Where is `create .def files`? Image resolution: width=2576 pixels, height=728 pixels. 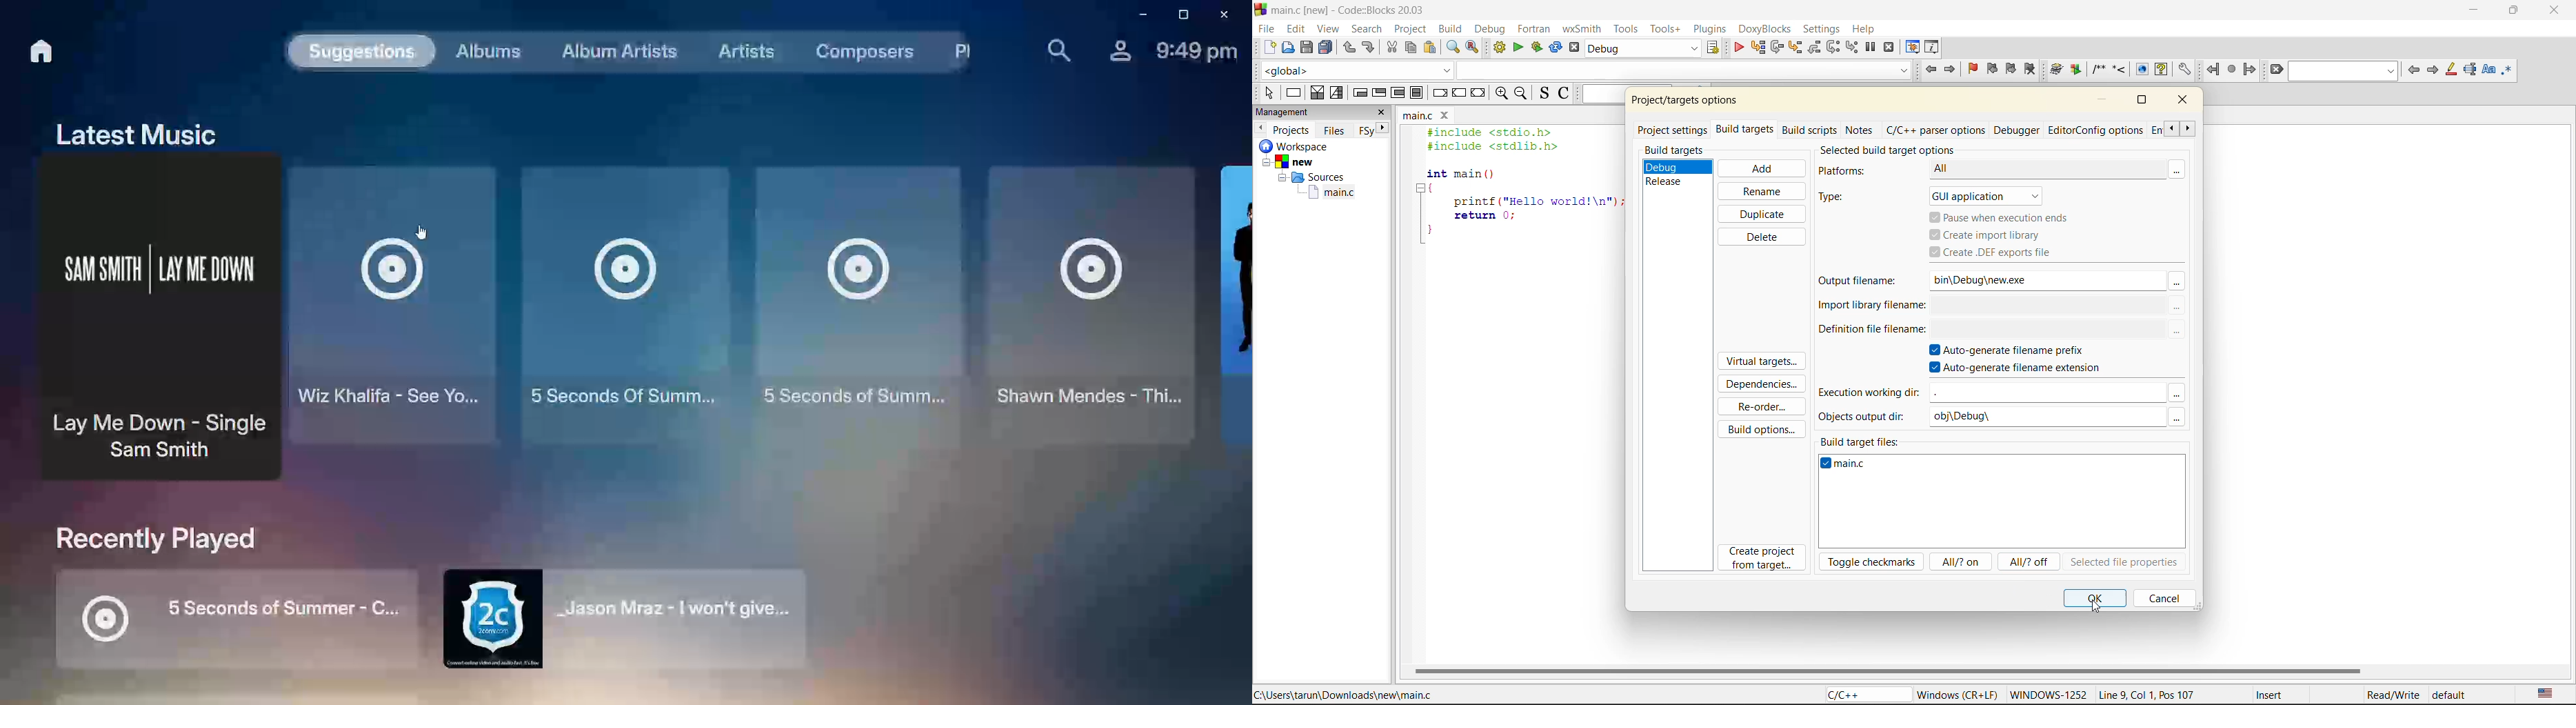 create .def files is located at coordinates (1987, 253).